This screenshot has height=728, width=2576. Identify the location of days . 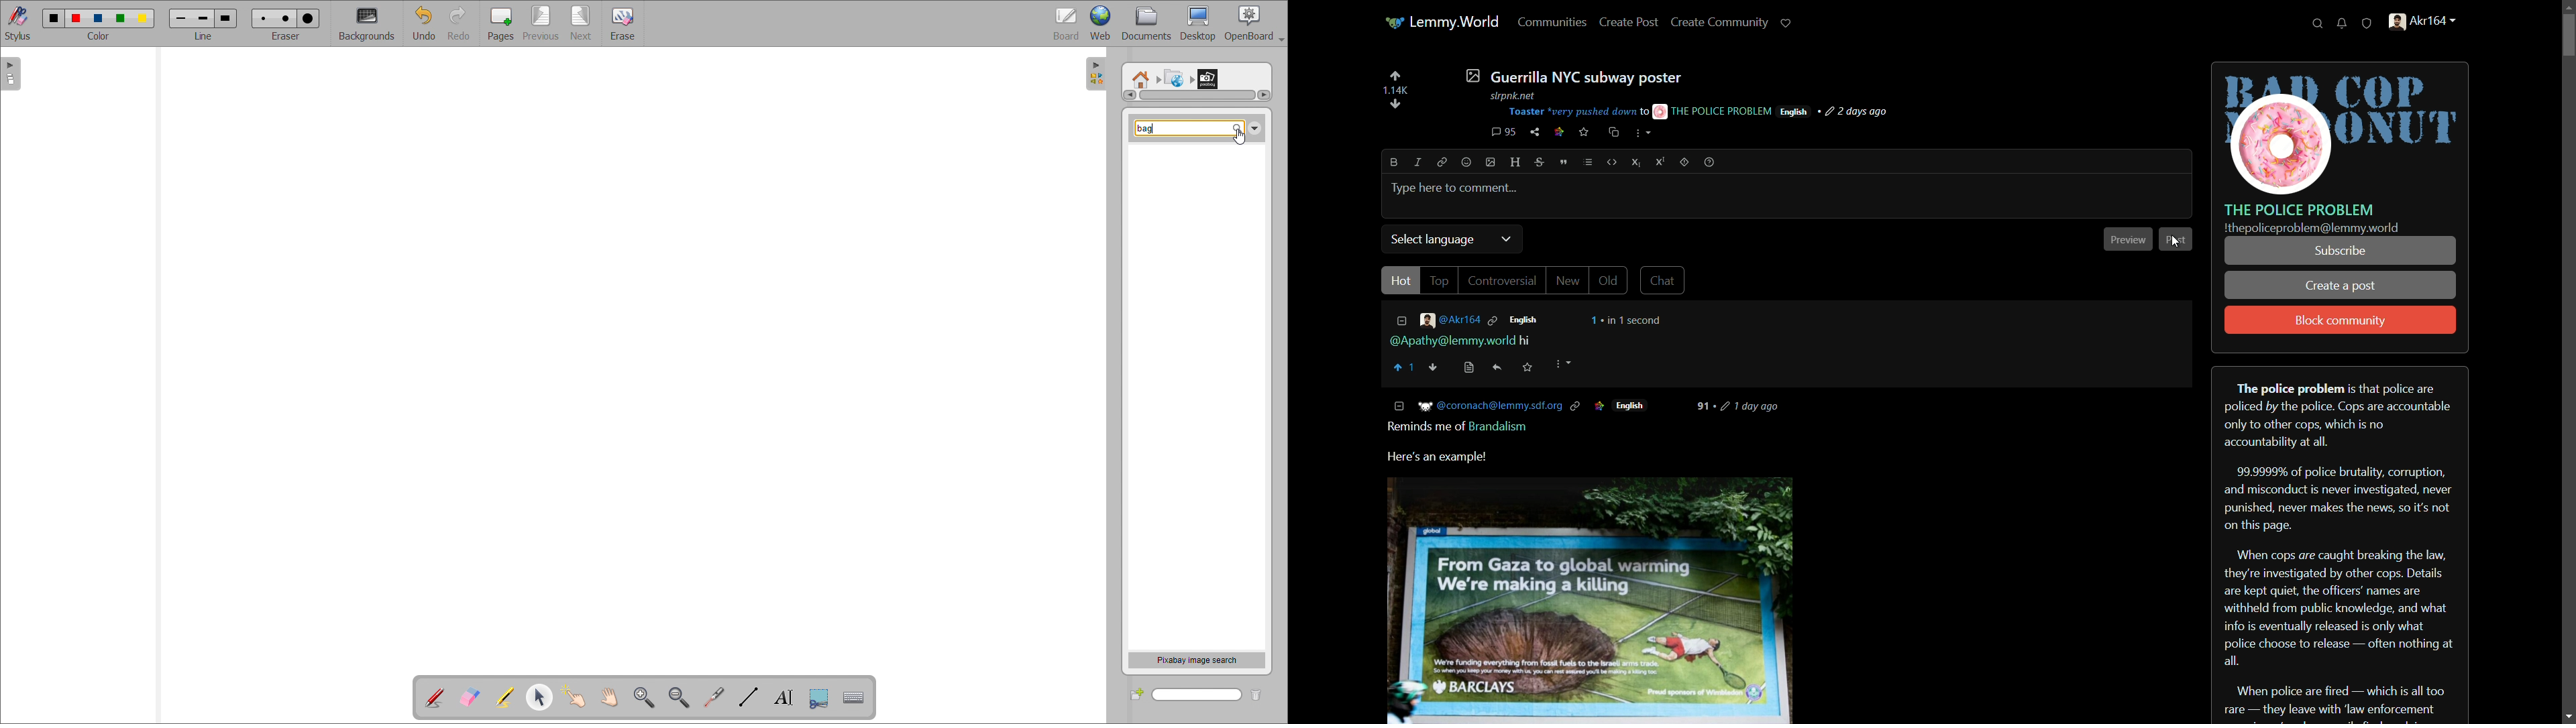
(1741, 404).